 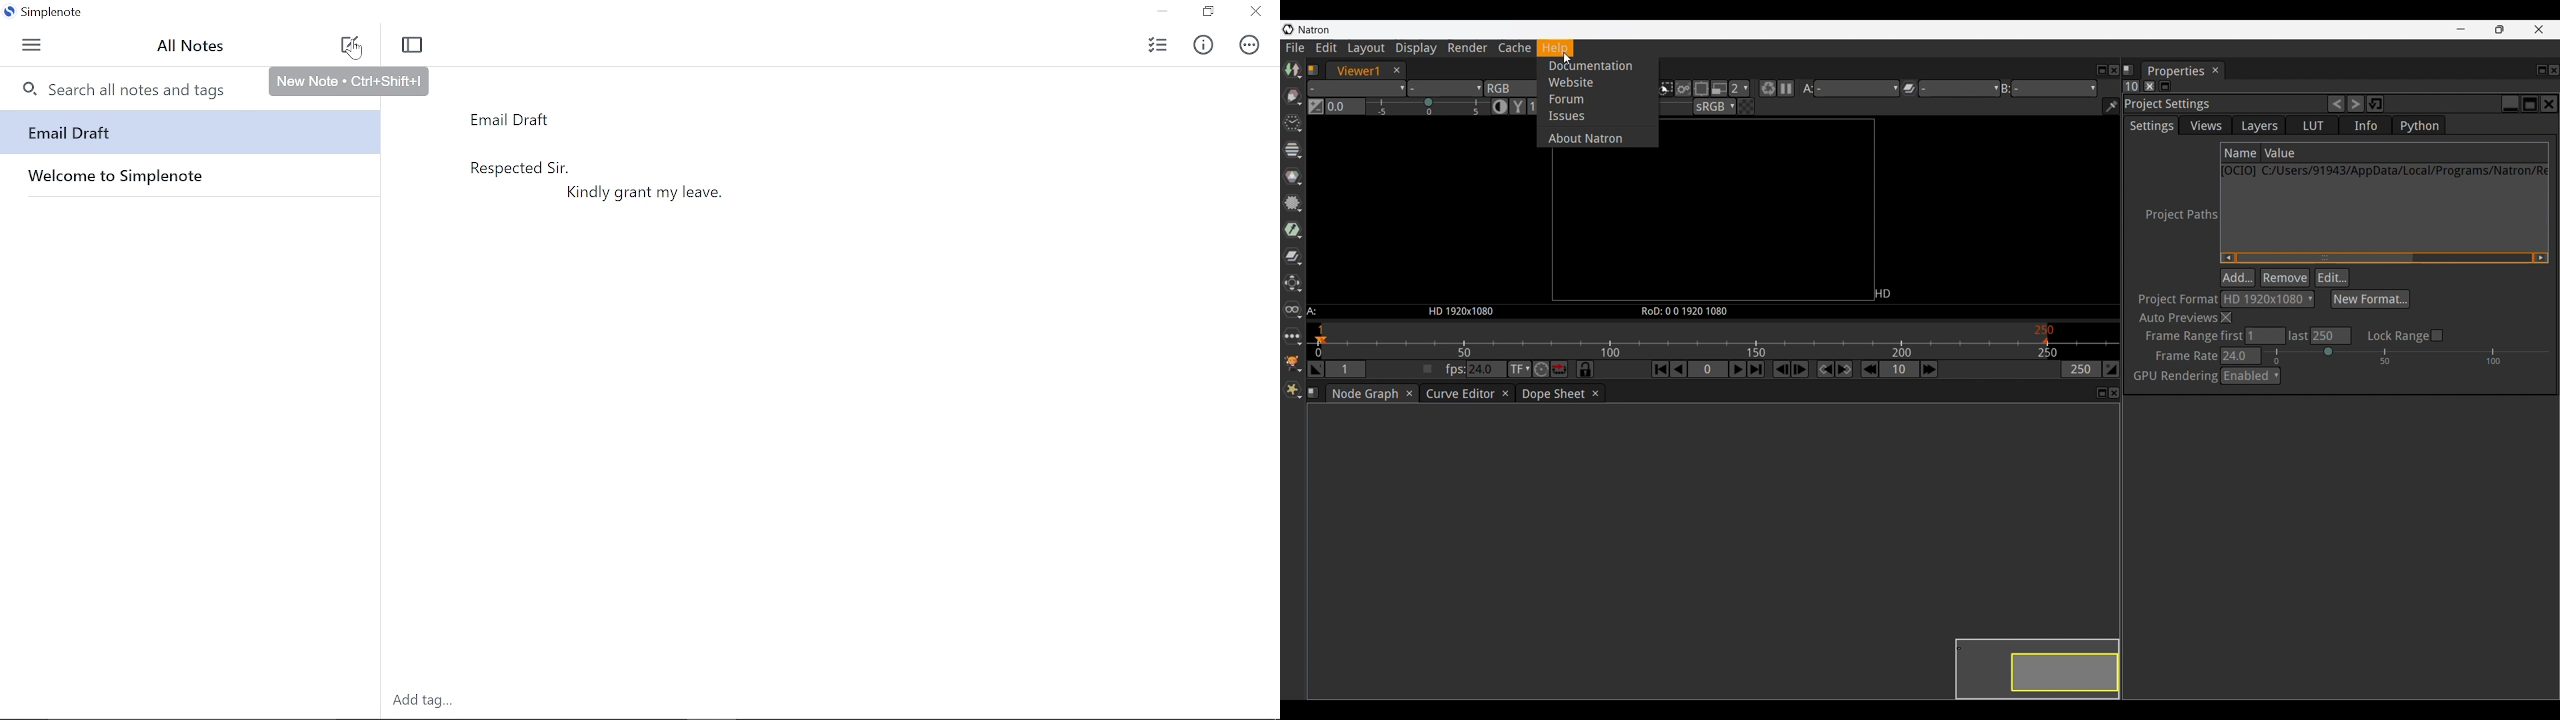 I want to click on Note titled "Welcome to simplenote", so click(x=187, y=175).